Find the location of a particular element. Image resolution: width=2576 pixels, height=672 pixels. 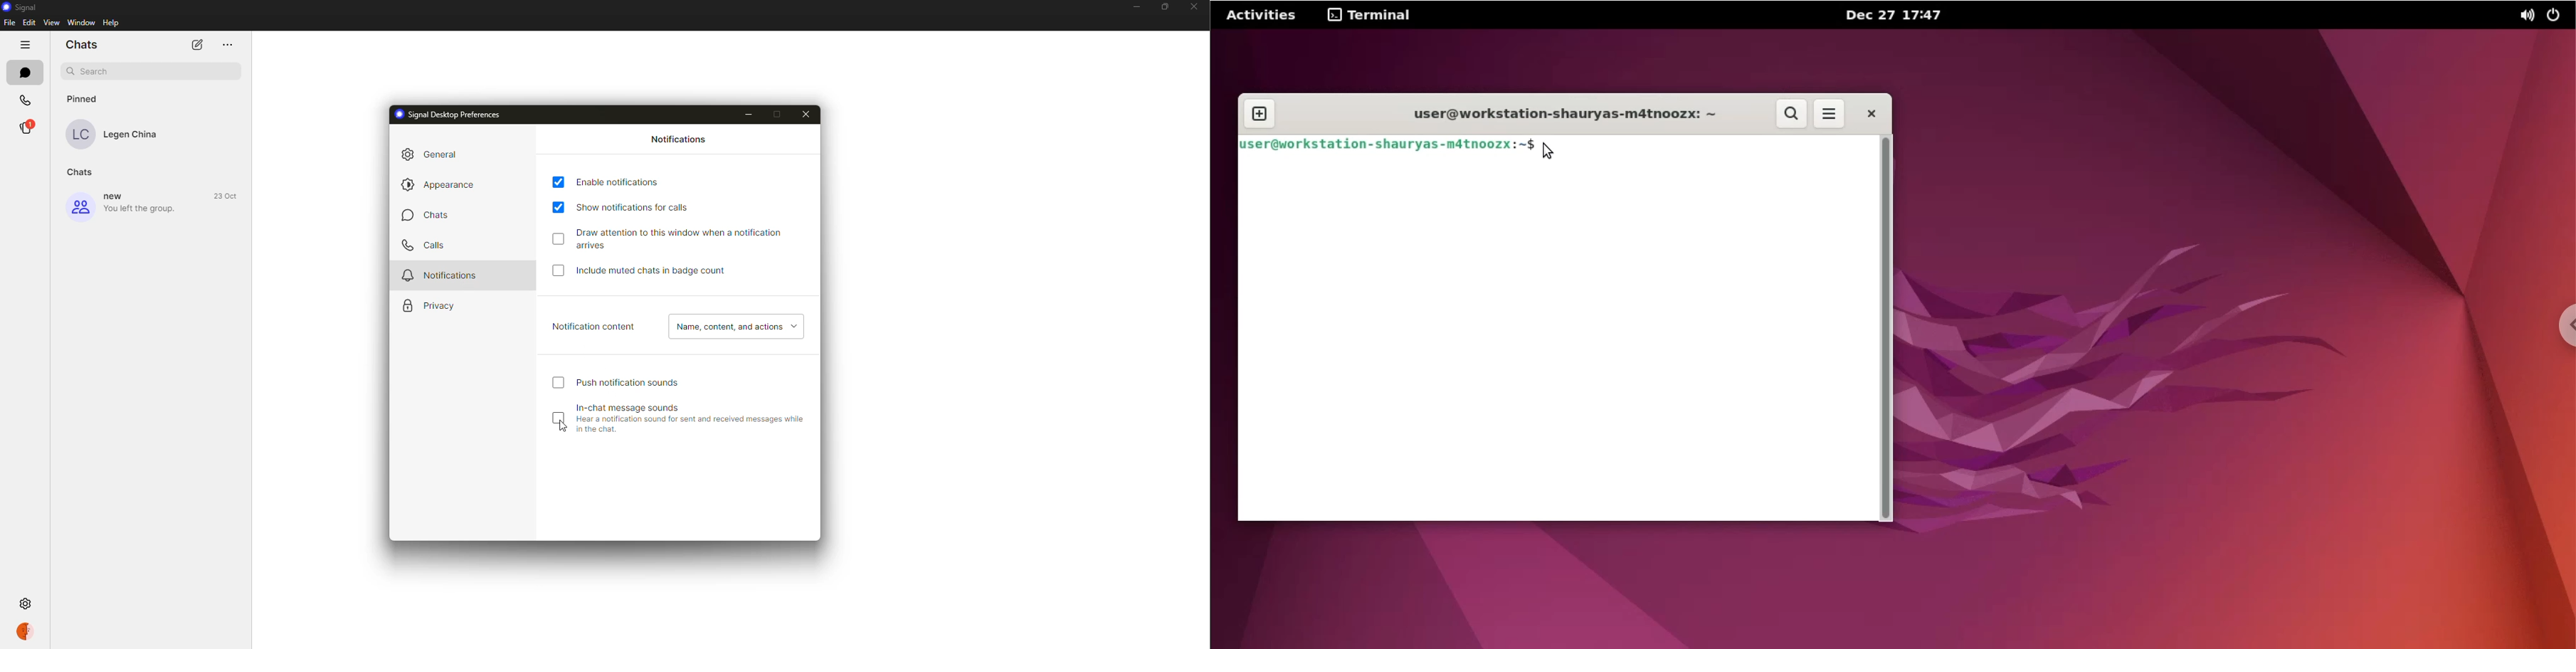

account is located at coordinates (25, 632).